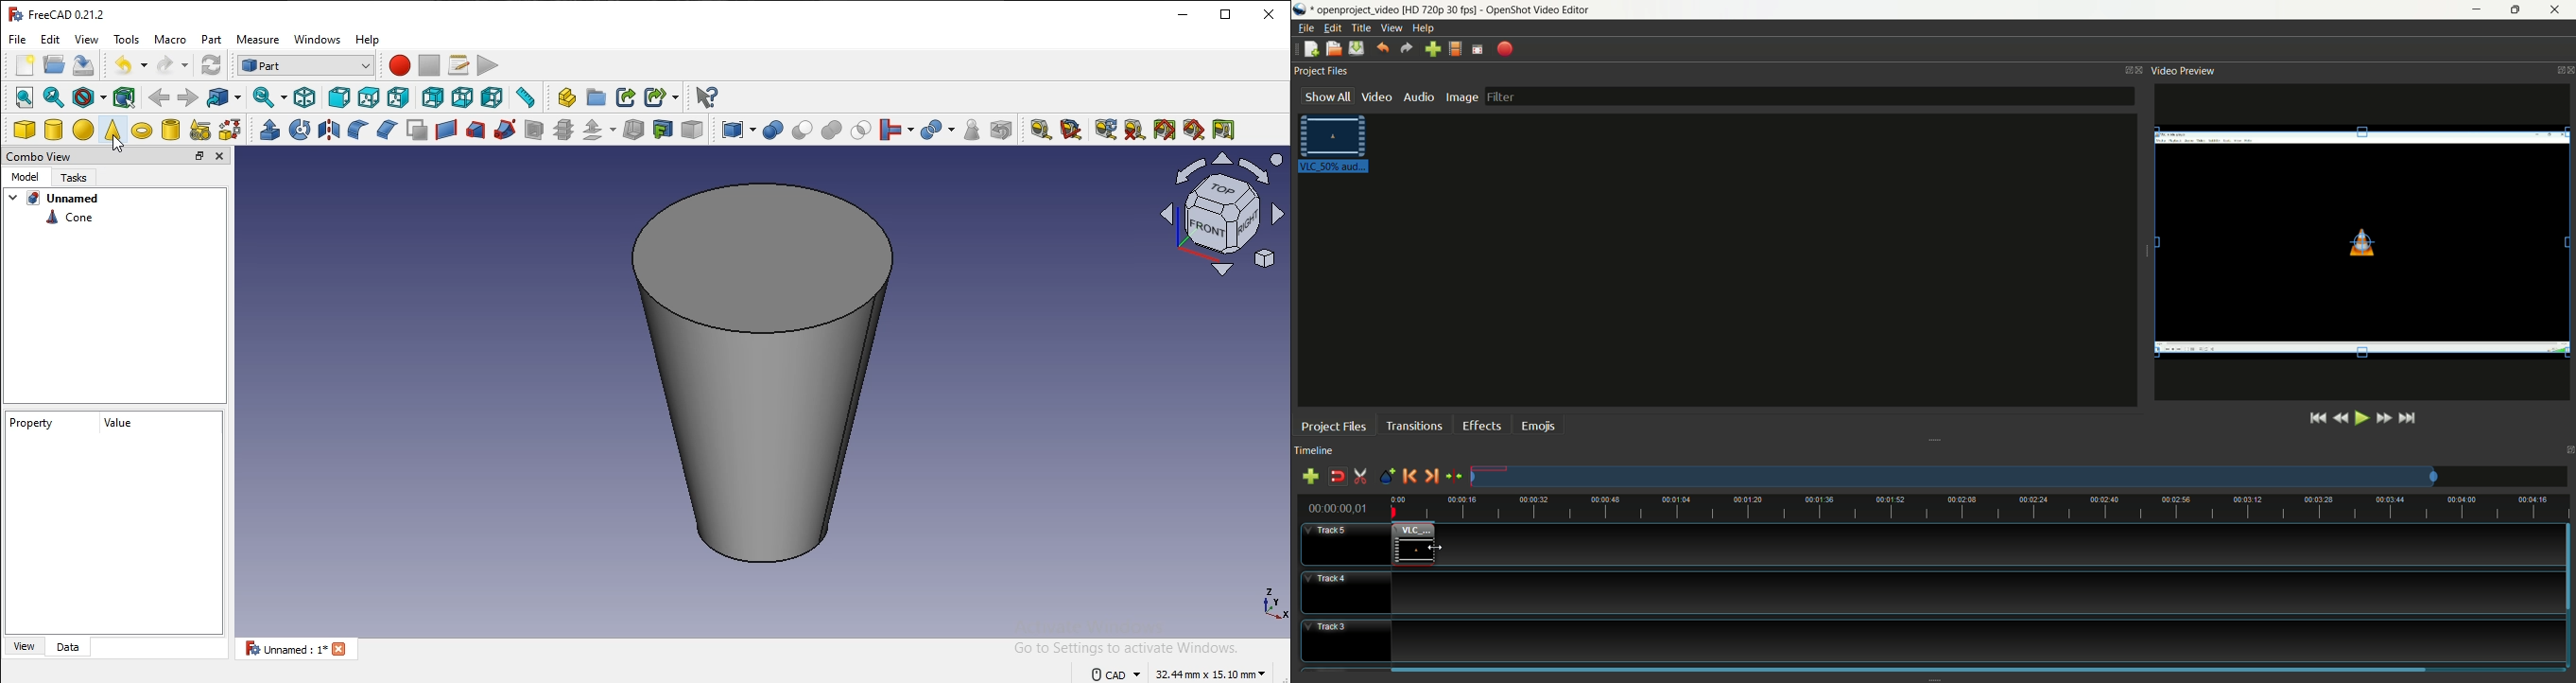 The width and height of the screenshot is (2576, 700). I want to click on import files, so click(1433, 49).